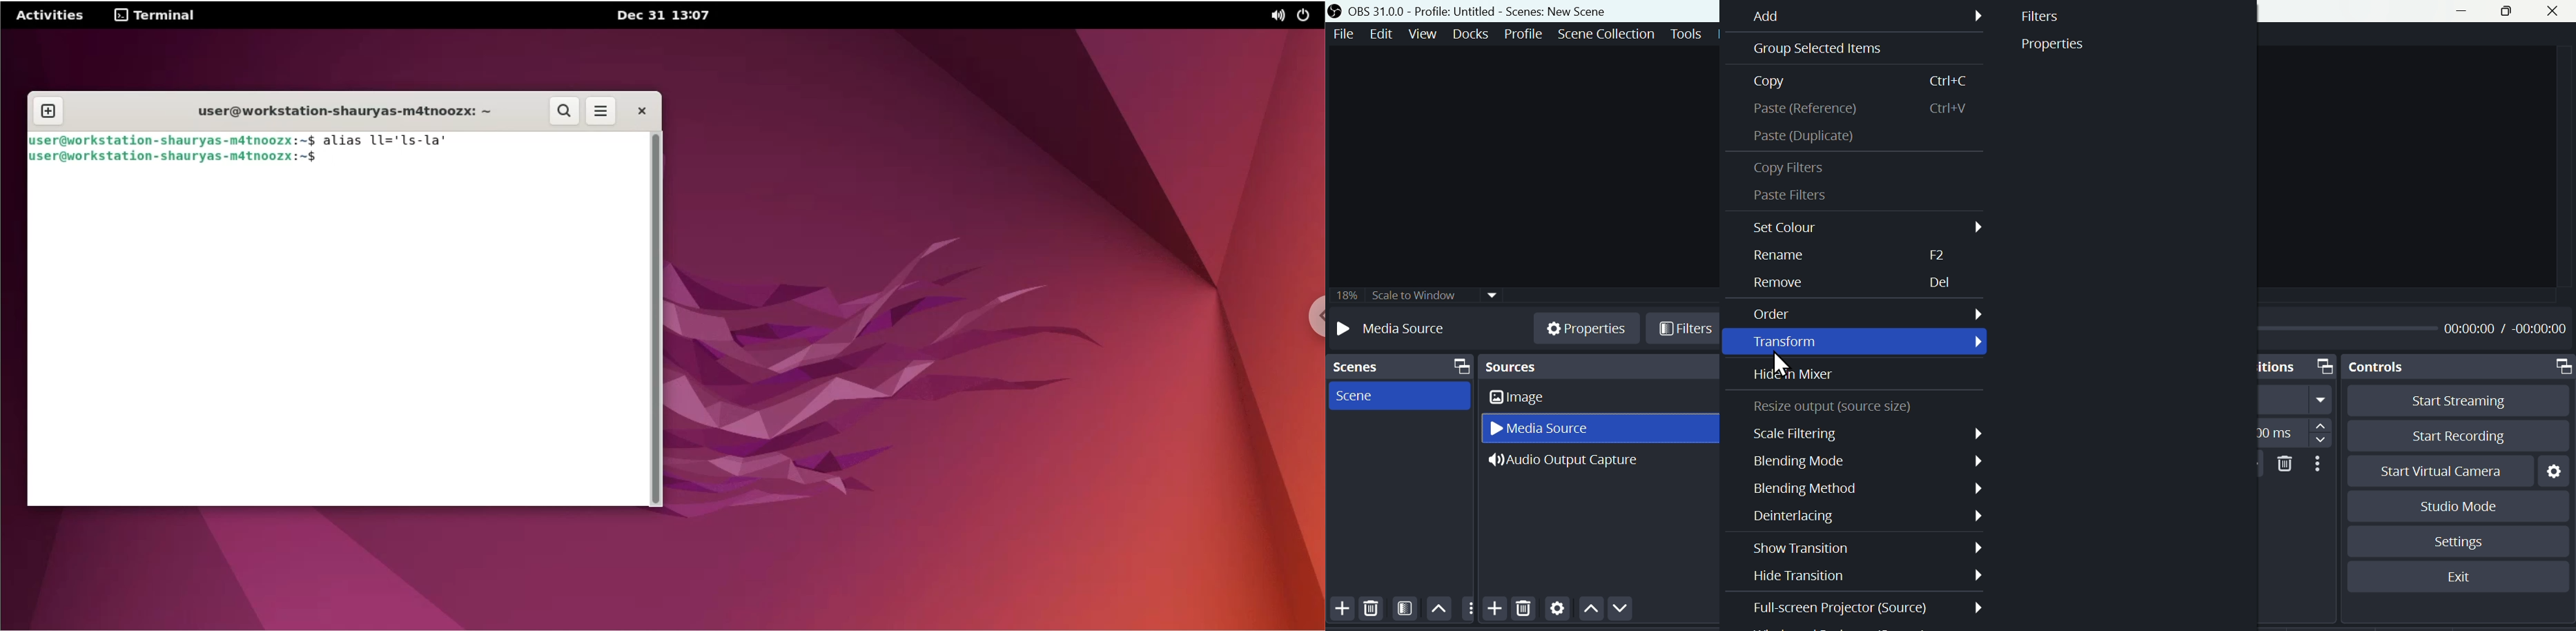  What do you see at coordinates (1422, 33) in the screenshot?
I see `View` at bounding box center [1422, 33].